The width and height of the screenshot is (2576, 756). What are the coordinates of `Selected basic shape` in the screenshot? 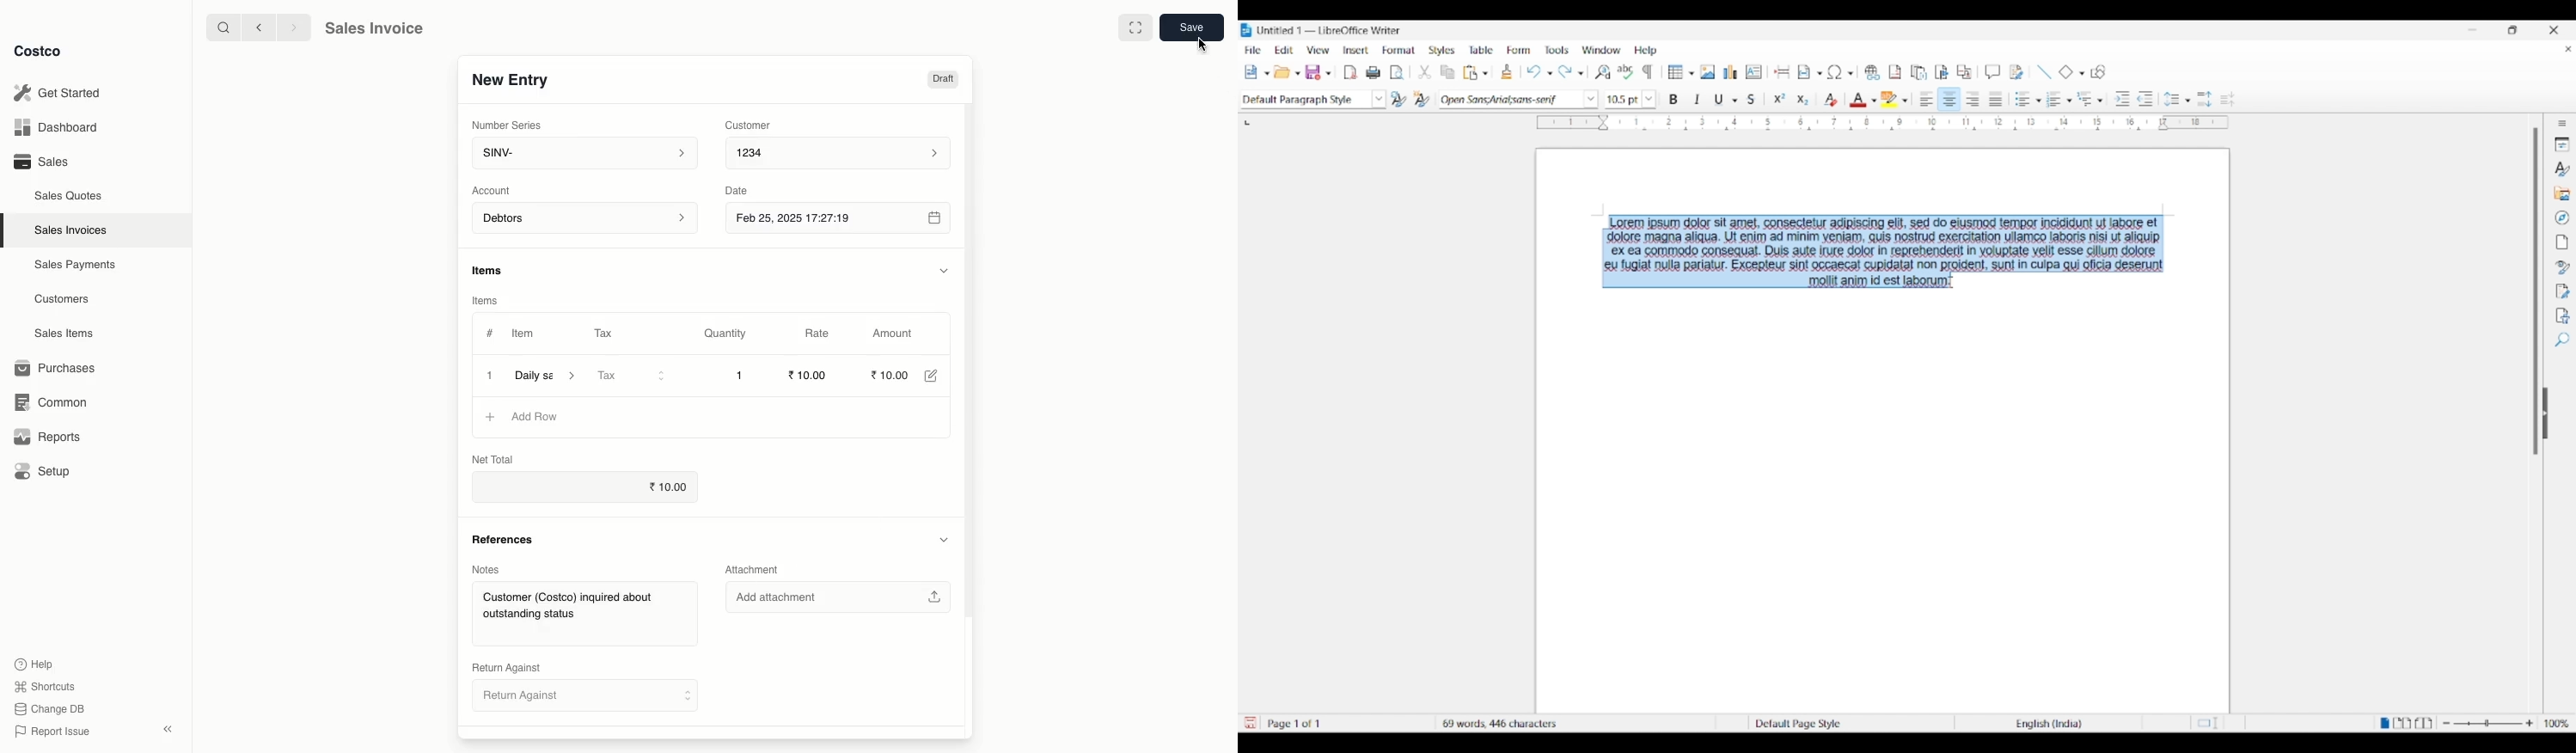 It's located at (2066, 71).